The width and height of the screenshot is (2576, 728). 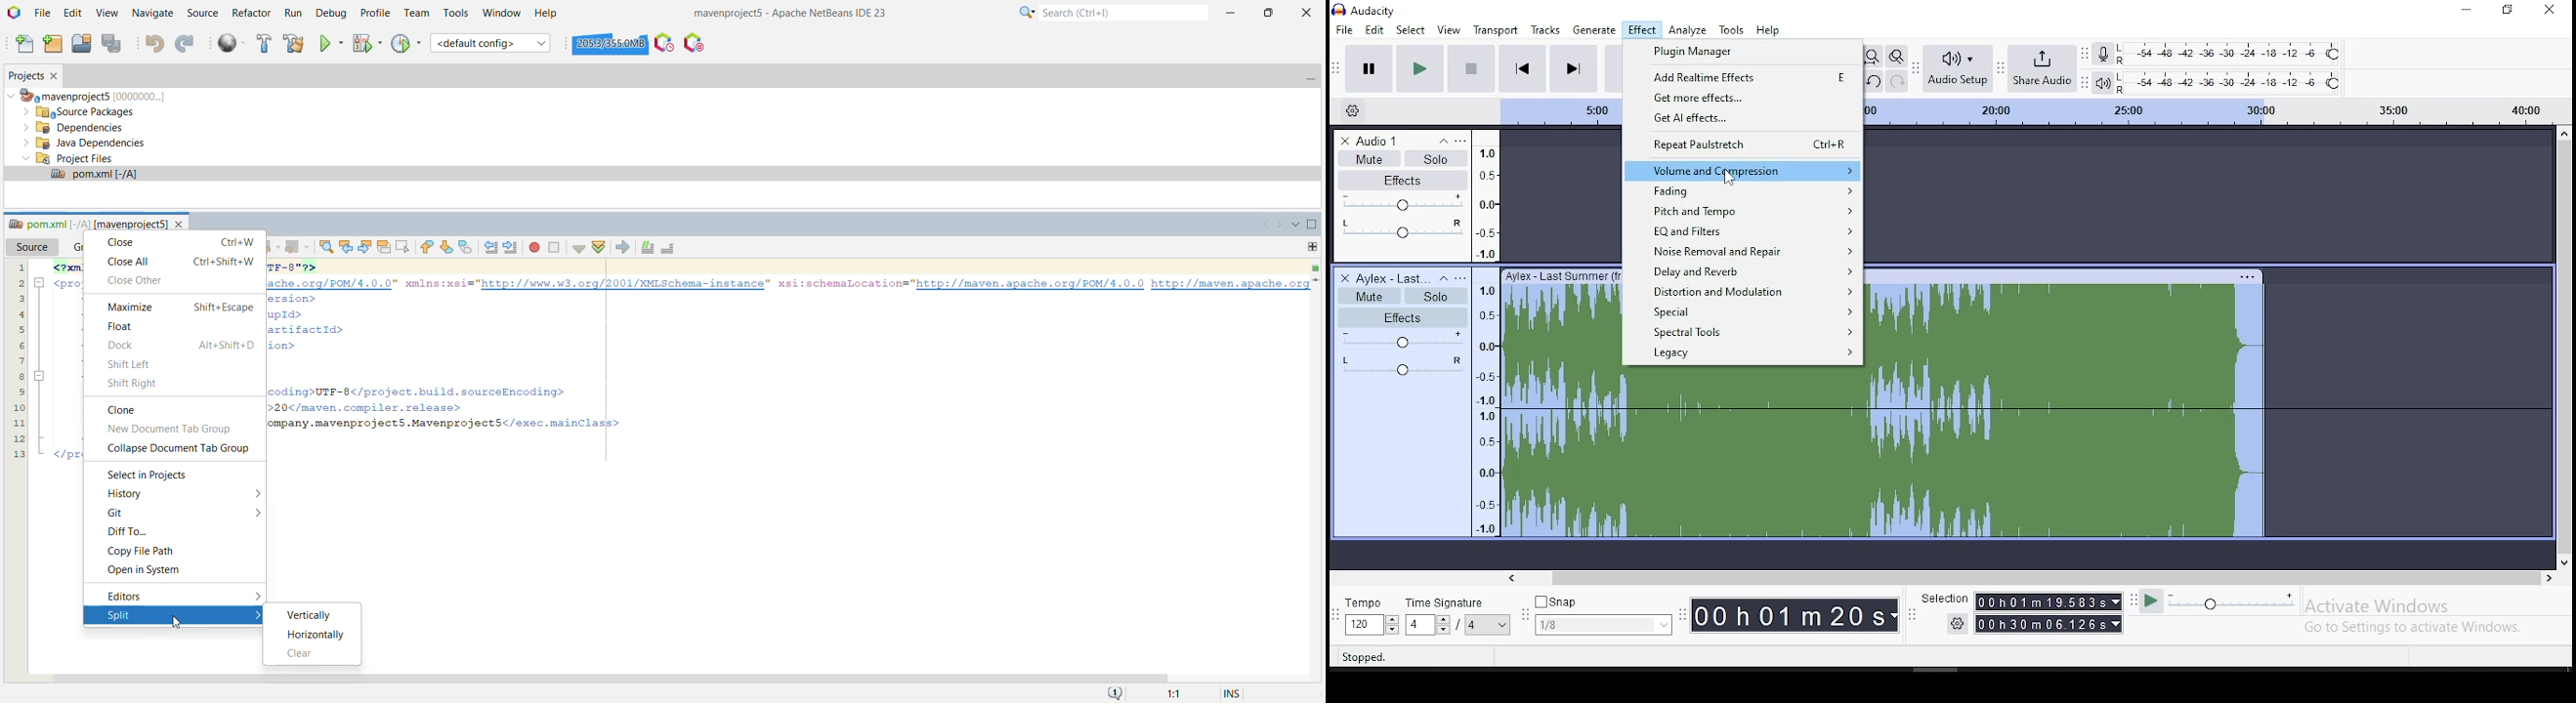 What do you see at coordinates (2208, 110) in the screenshot?
I see `track's timing` at bounding box center [2208, 110].